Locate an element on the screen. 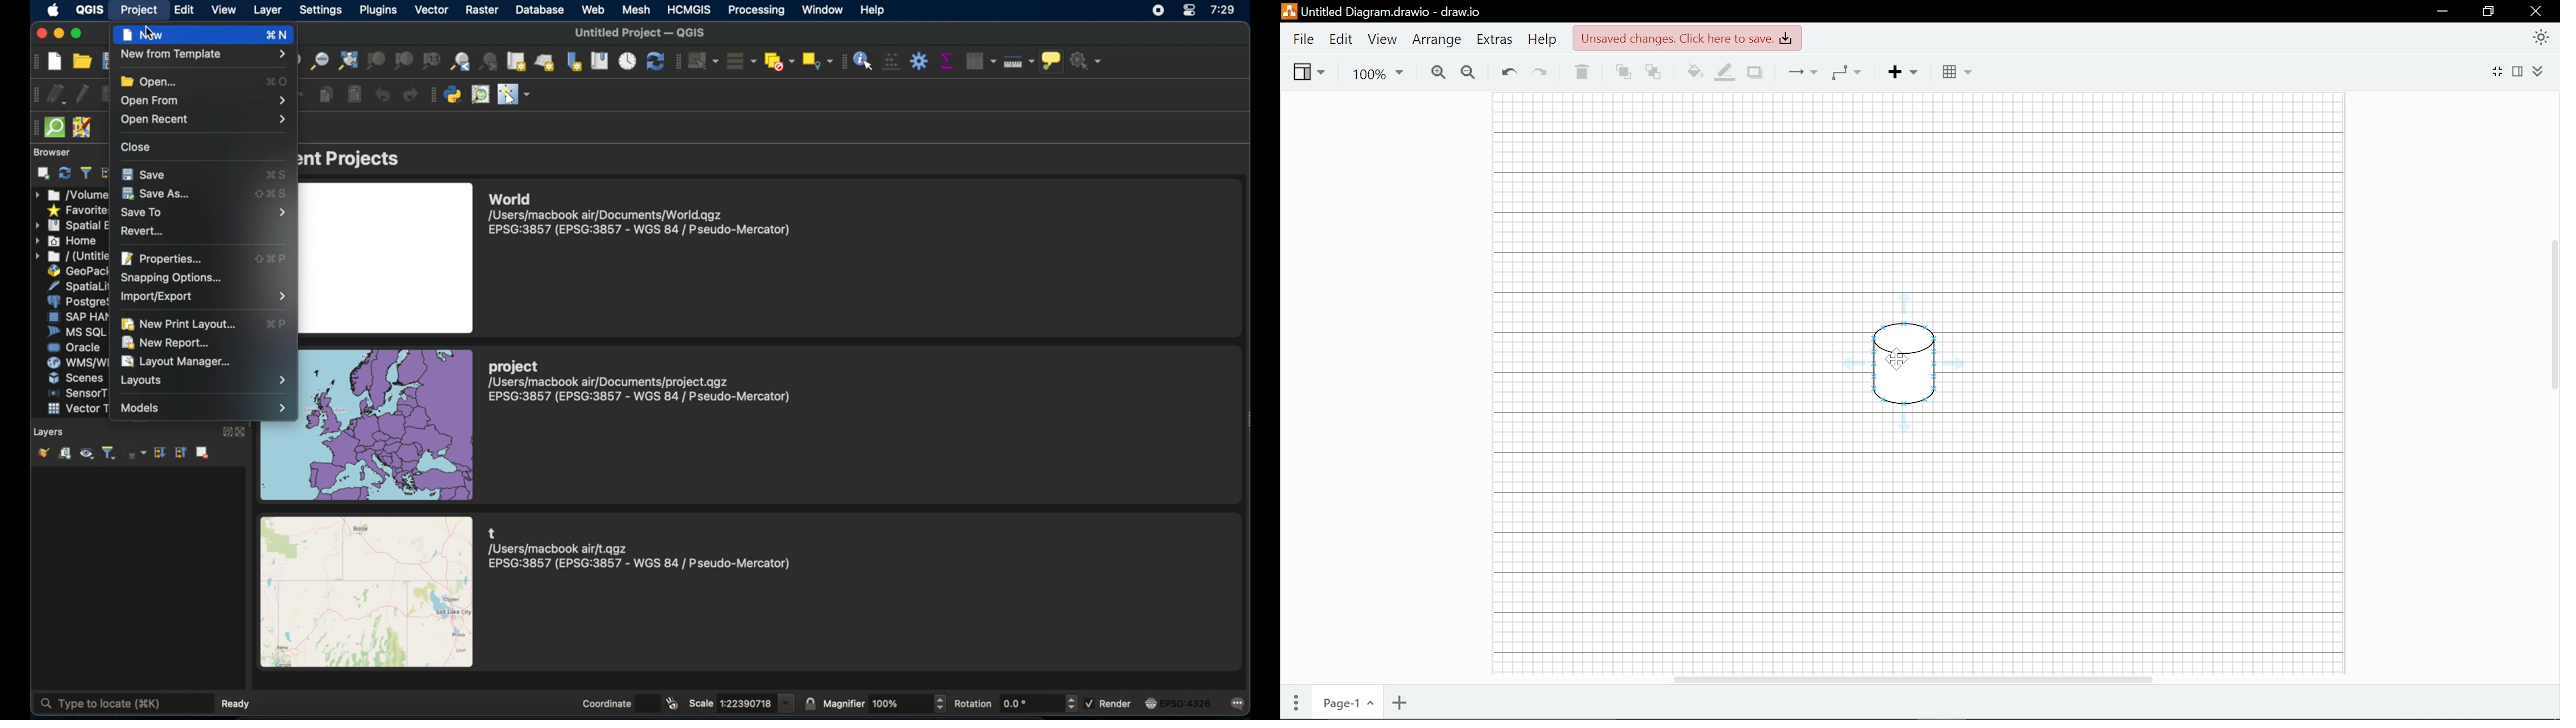 This screenshot has width=2576, height=728. zoom to selection is located at coordinates (379, 60).